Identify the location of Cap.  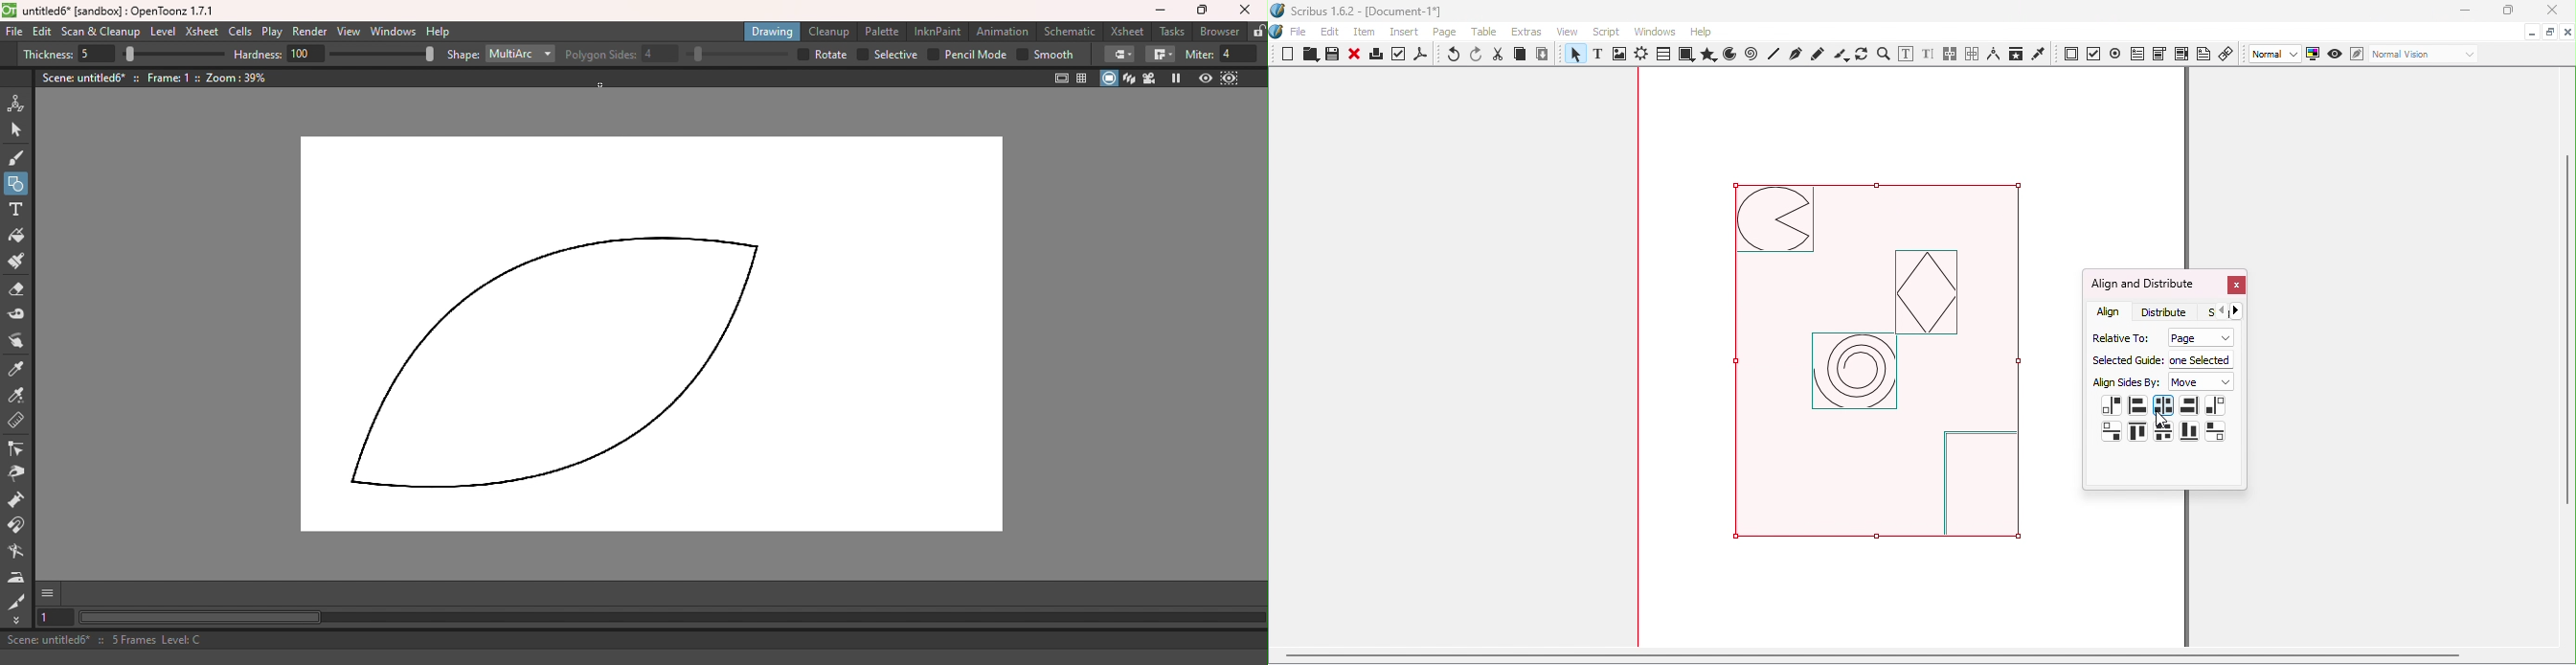
(1118, 55).